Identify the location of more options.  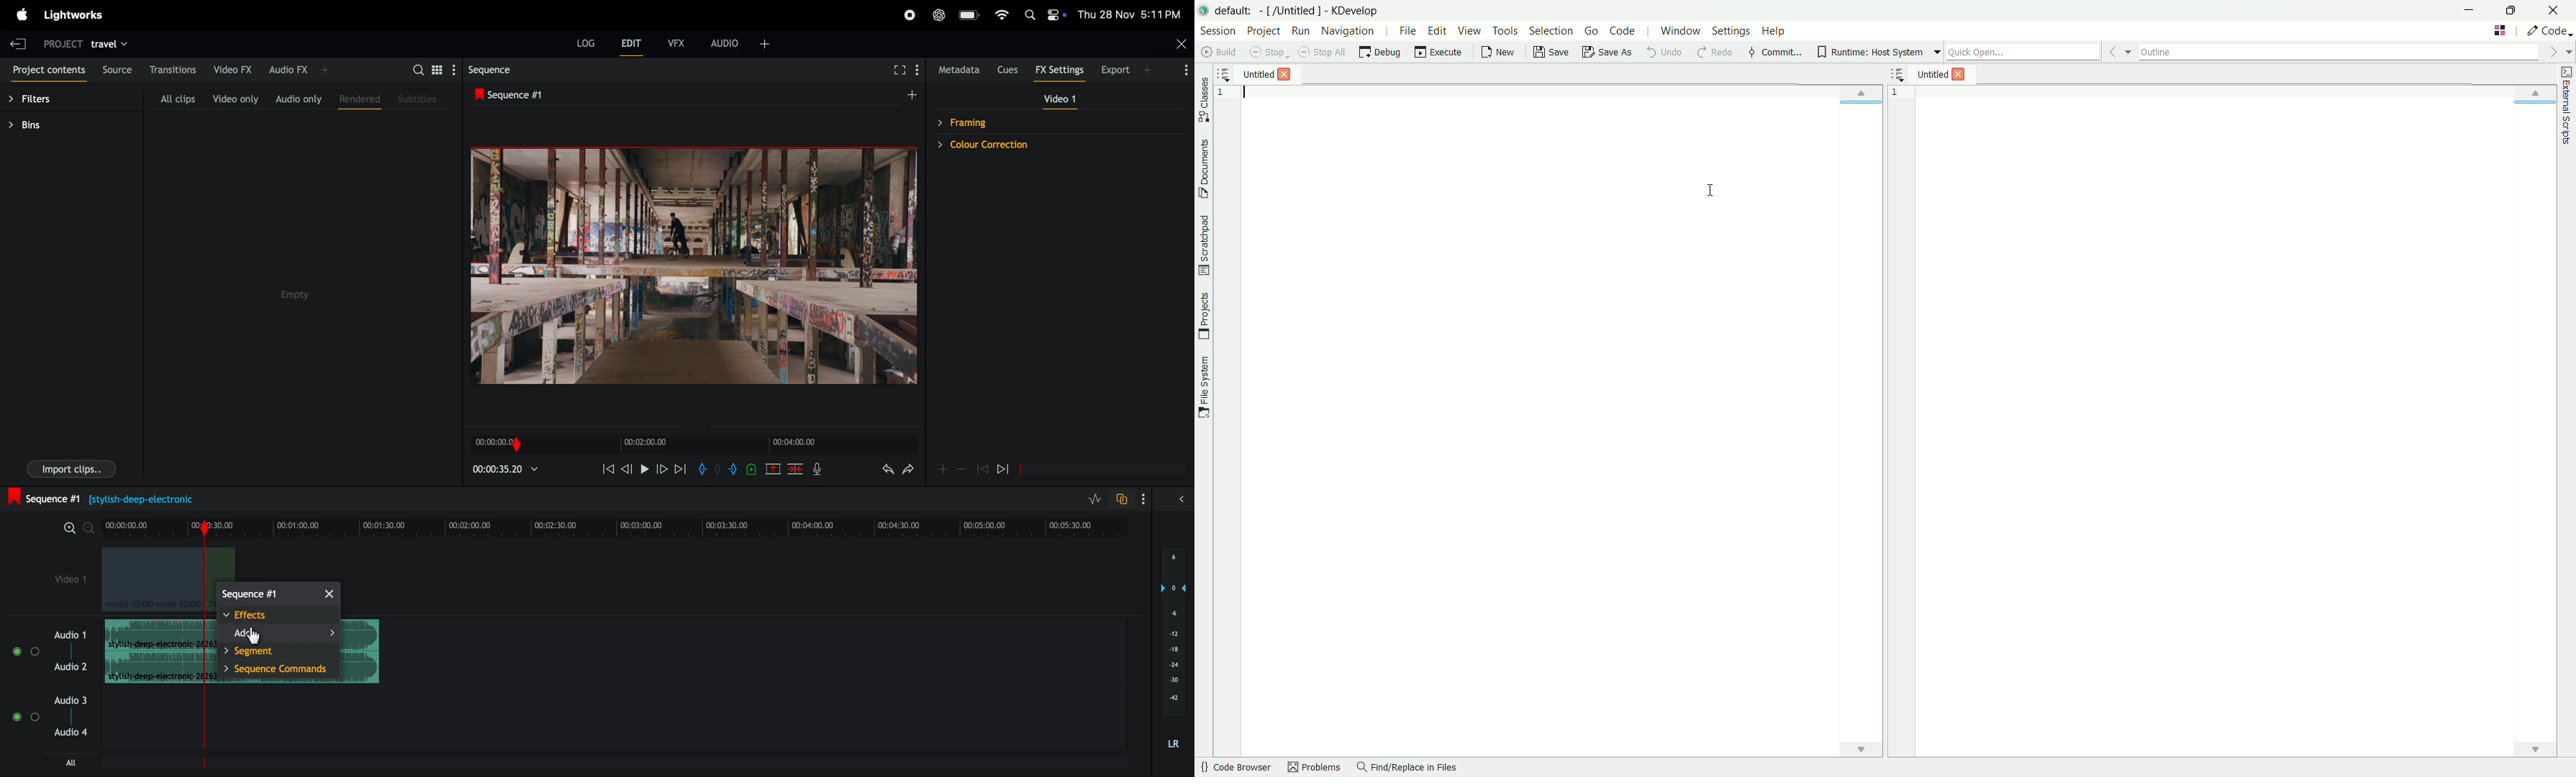
(1895, 74).